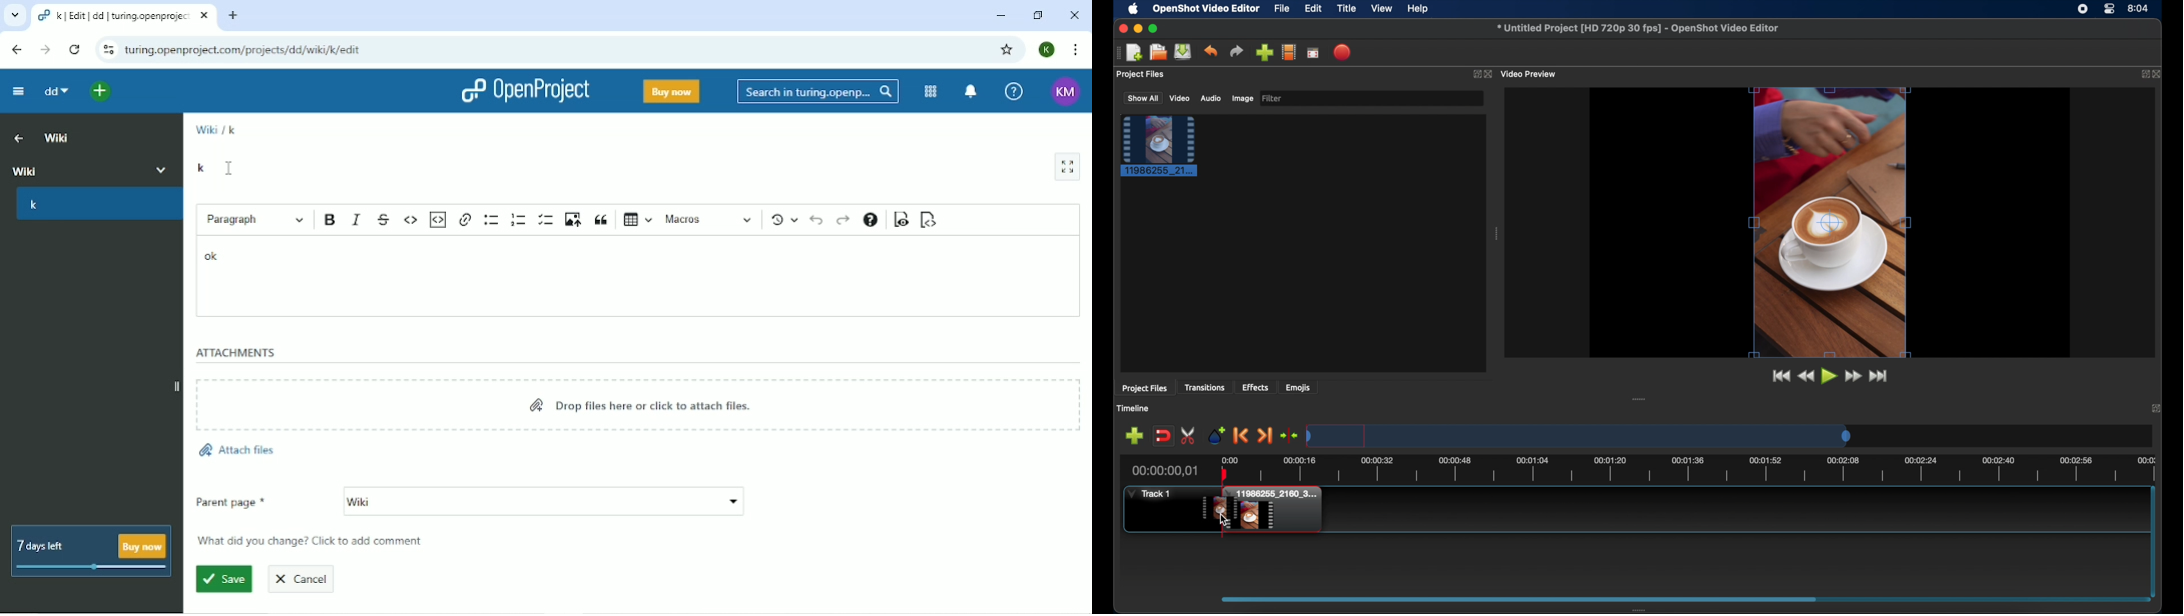  Describe the element at coordinates (213, 256) in the screenshot. I see `ok` at that location.